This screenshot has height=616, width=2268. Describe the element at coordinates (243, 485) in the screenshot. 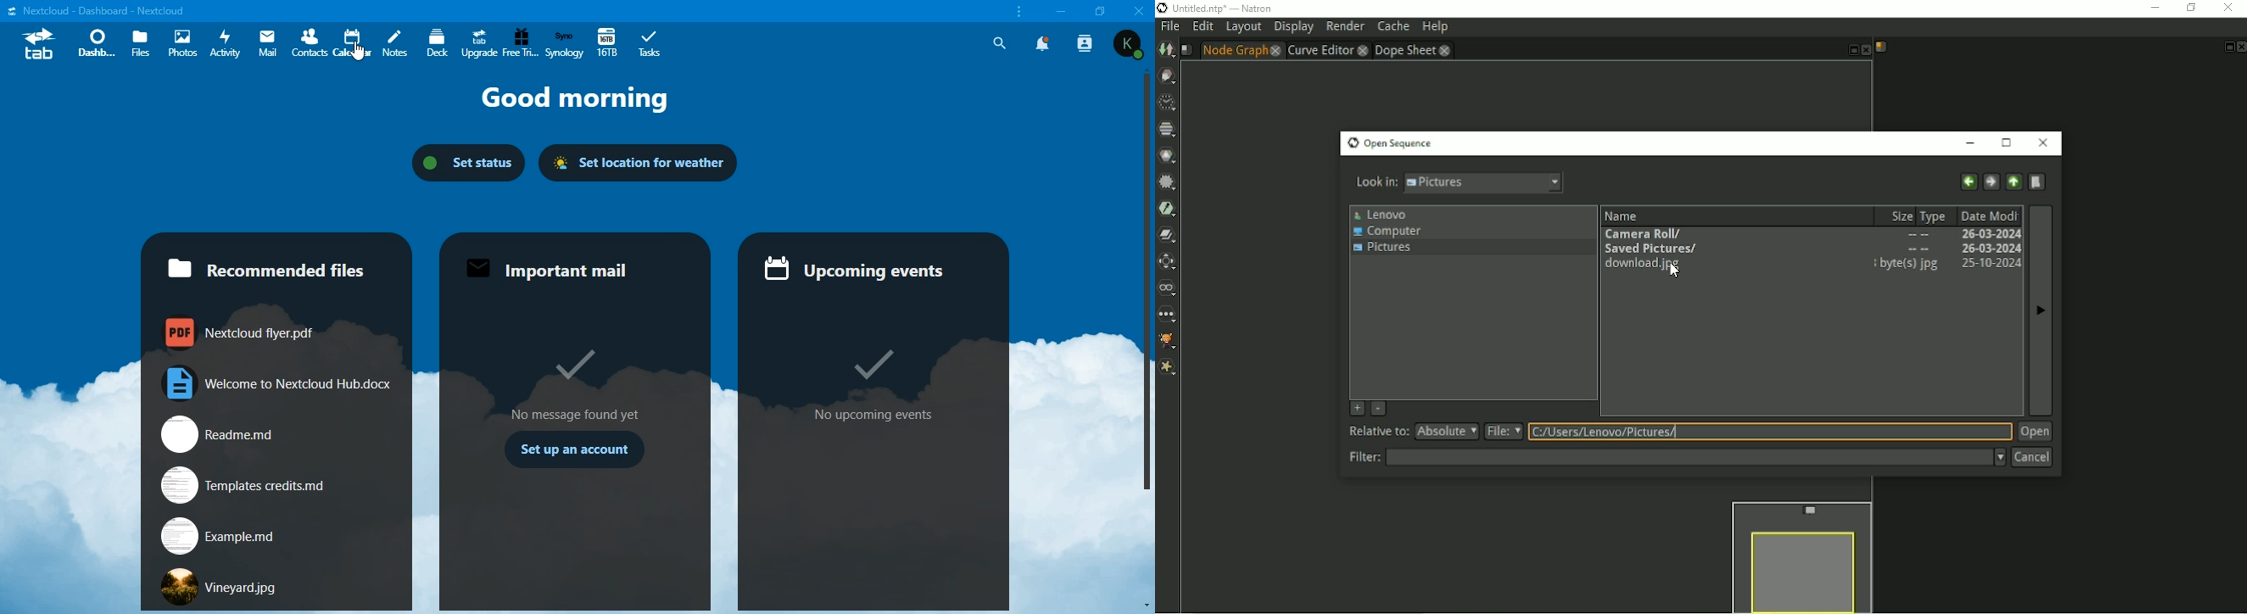

I see `templates credits.md` at that location.